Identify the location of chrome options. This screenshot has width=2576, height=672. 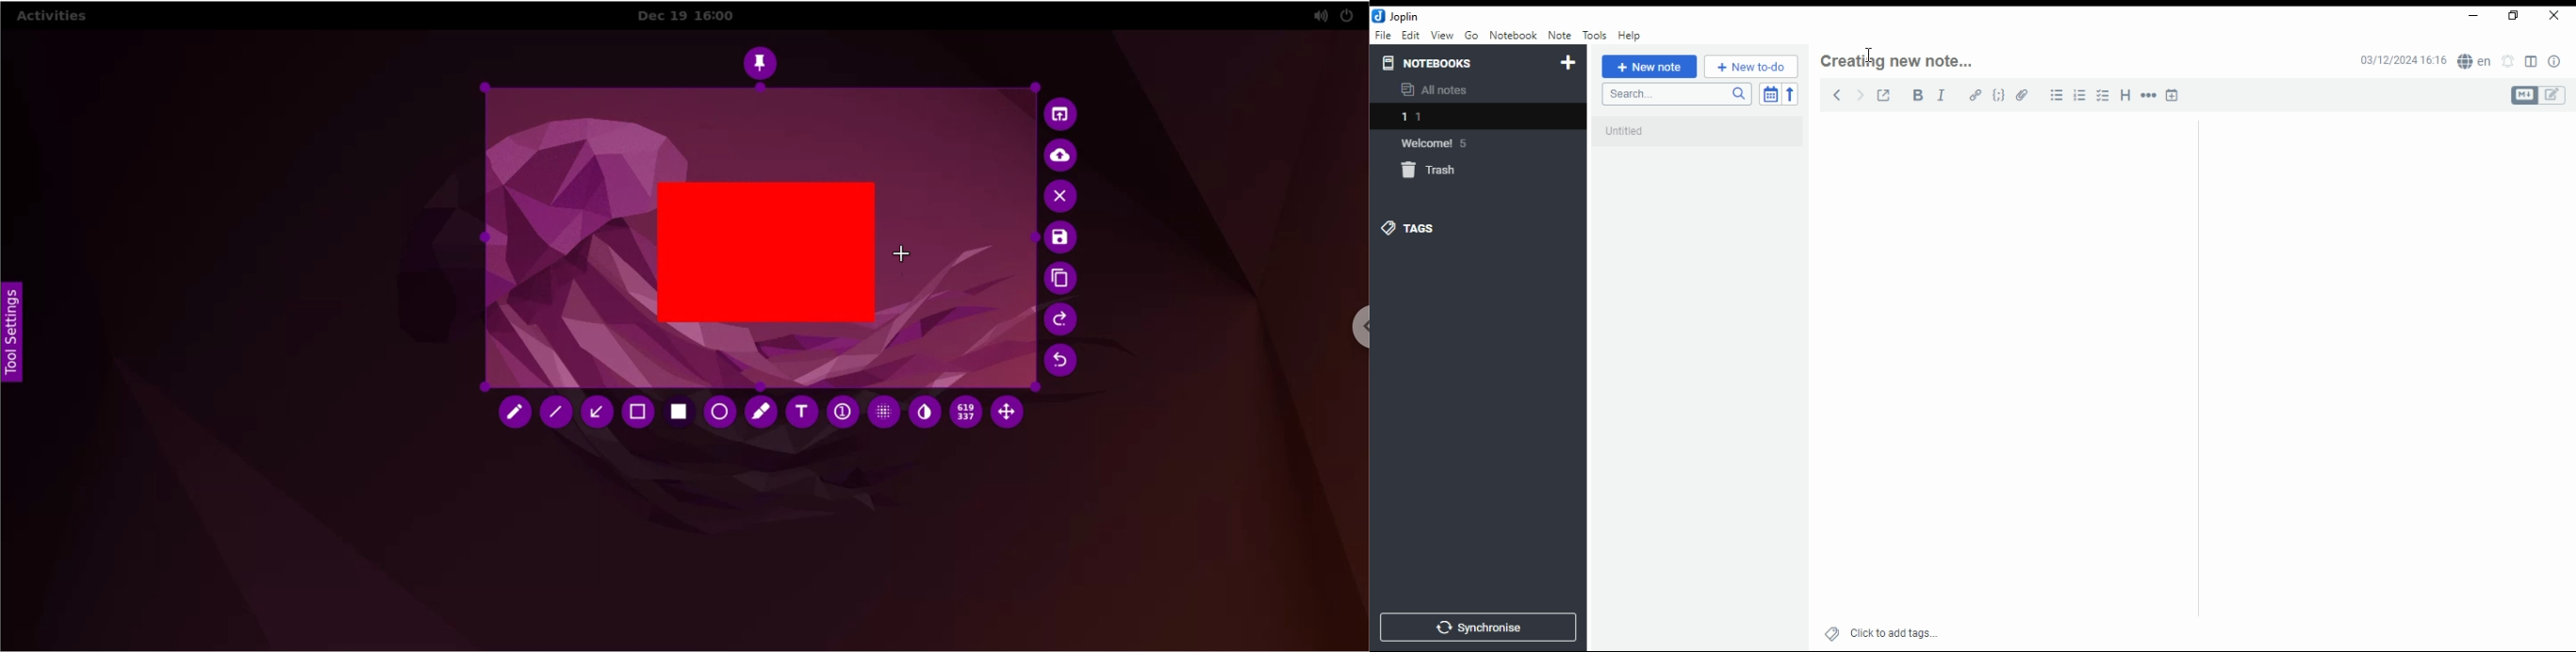
(1346, 335).